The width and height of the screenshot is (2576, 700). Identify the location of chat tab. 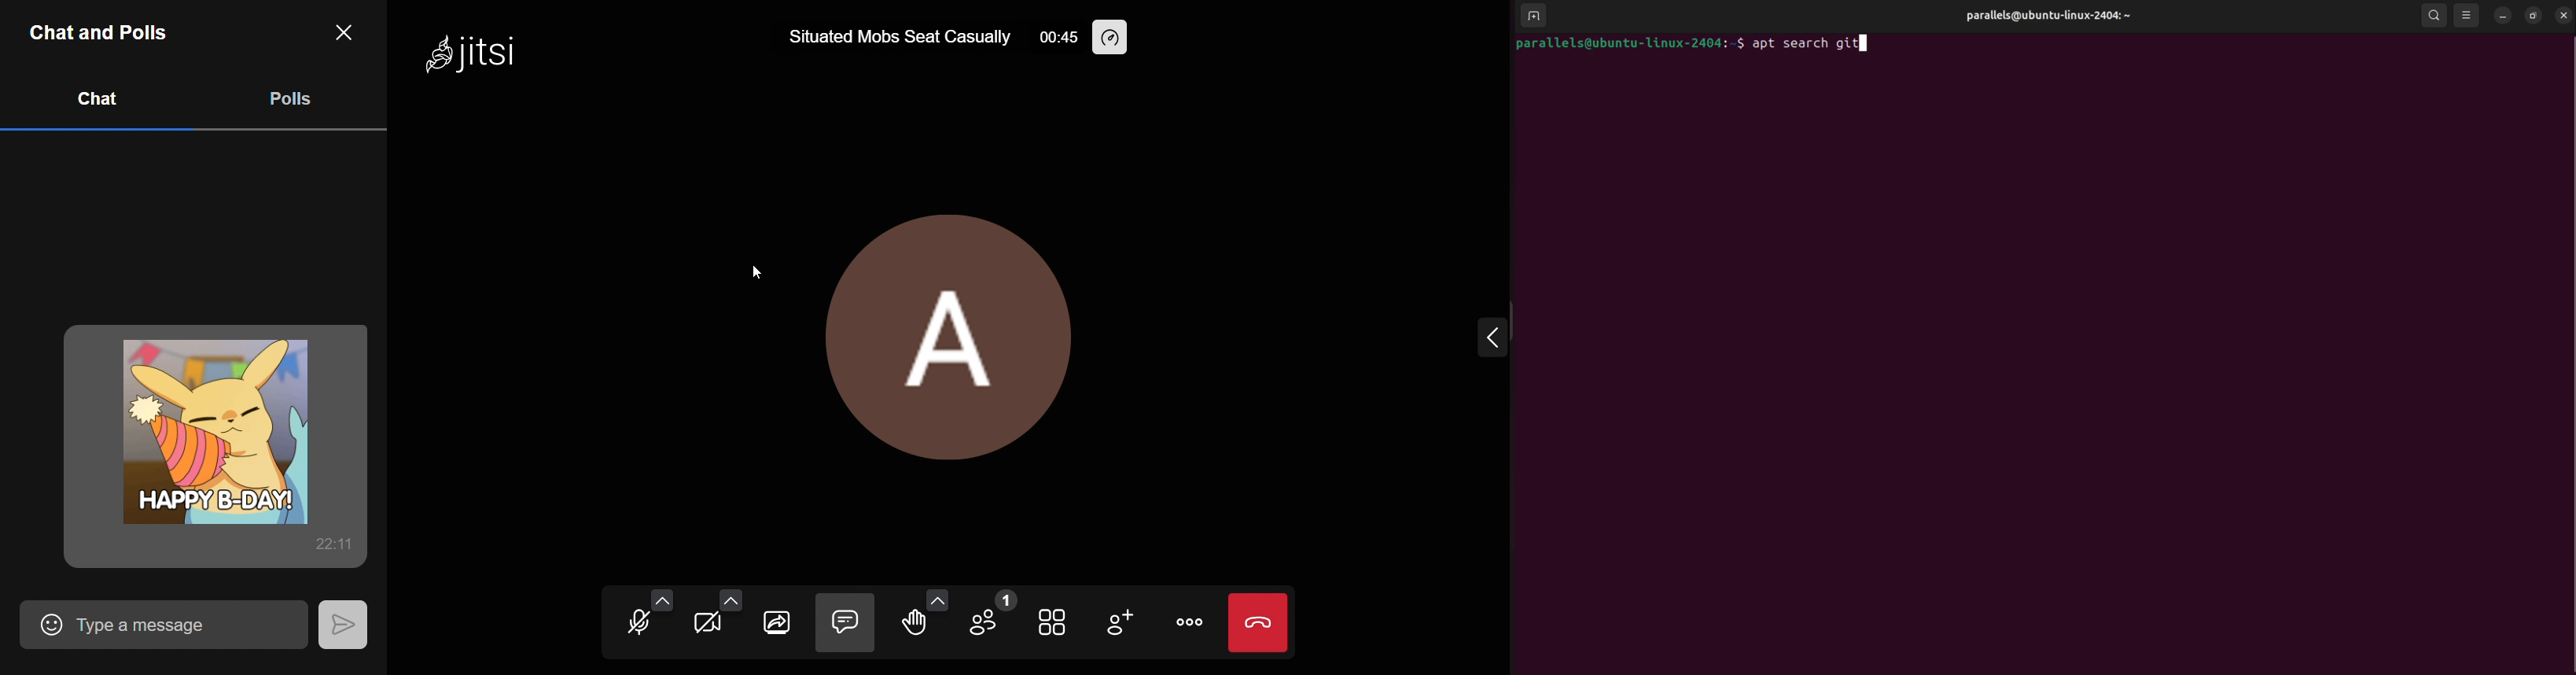
(98, 98).